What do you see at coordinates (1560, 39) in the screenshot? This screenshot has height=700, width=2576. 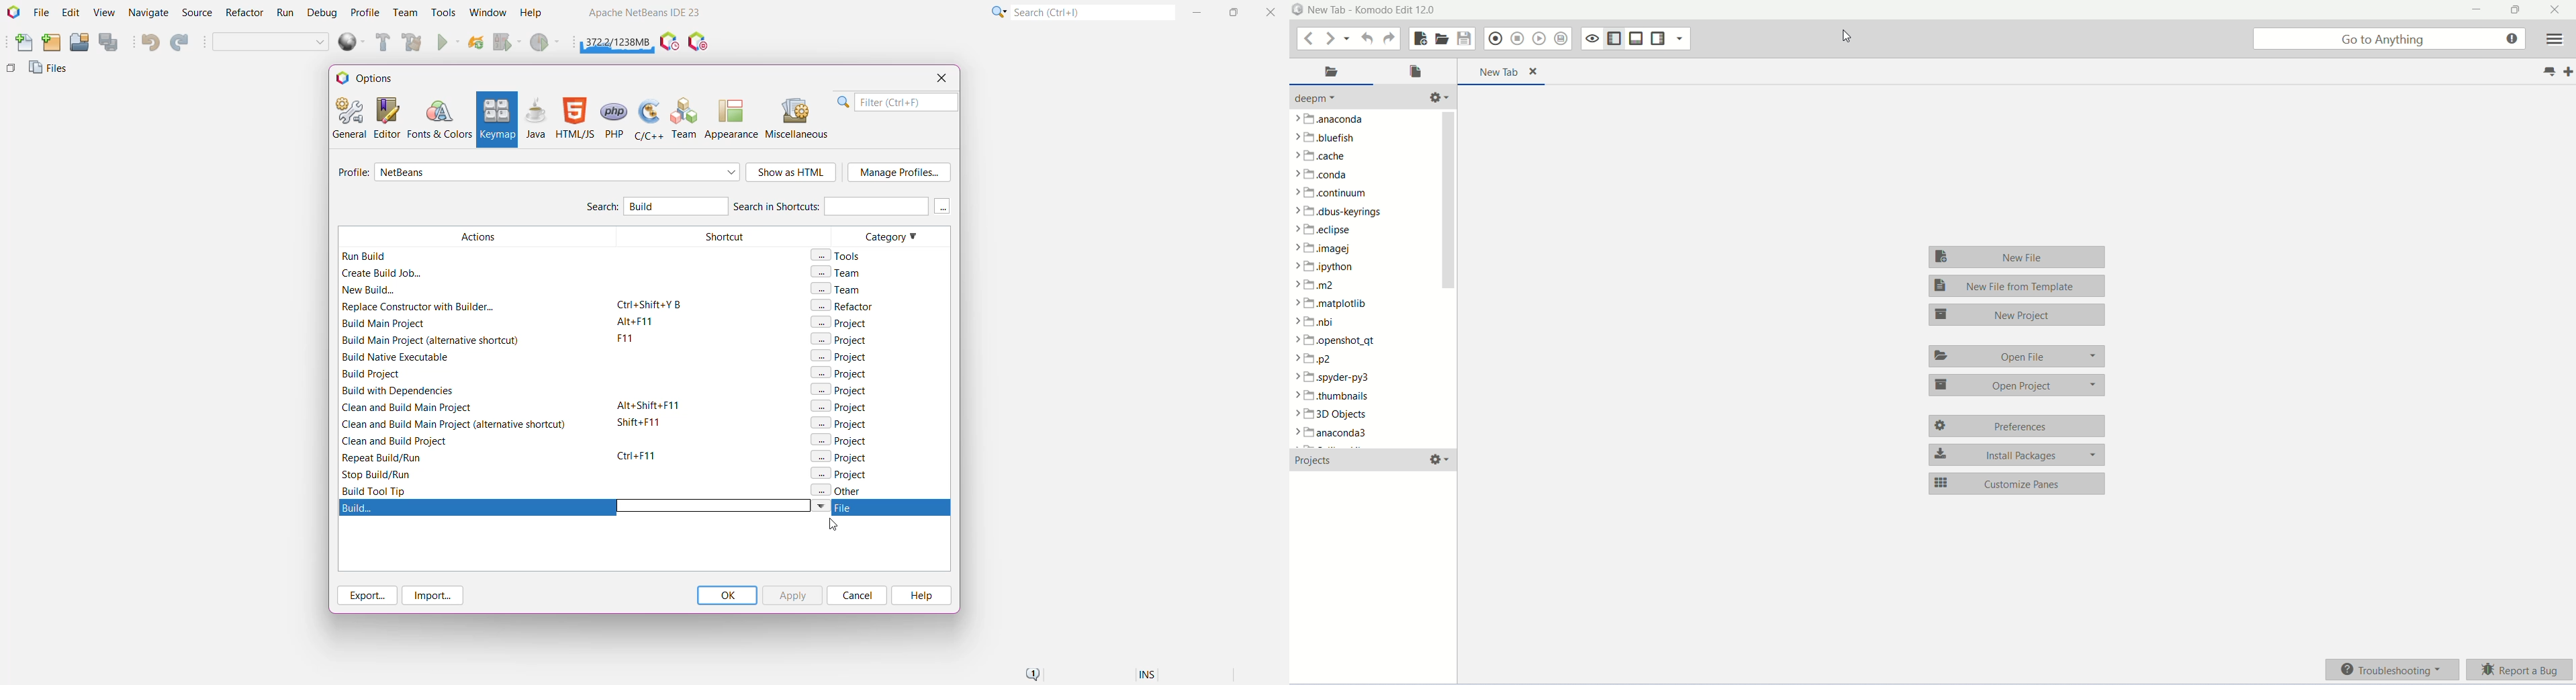 I see `save macro to tollbox` at bounding box center [1560, 39].